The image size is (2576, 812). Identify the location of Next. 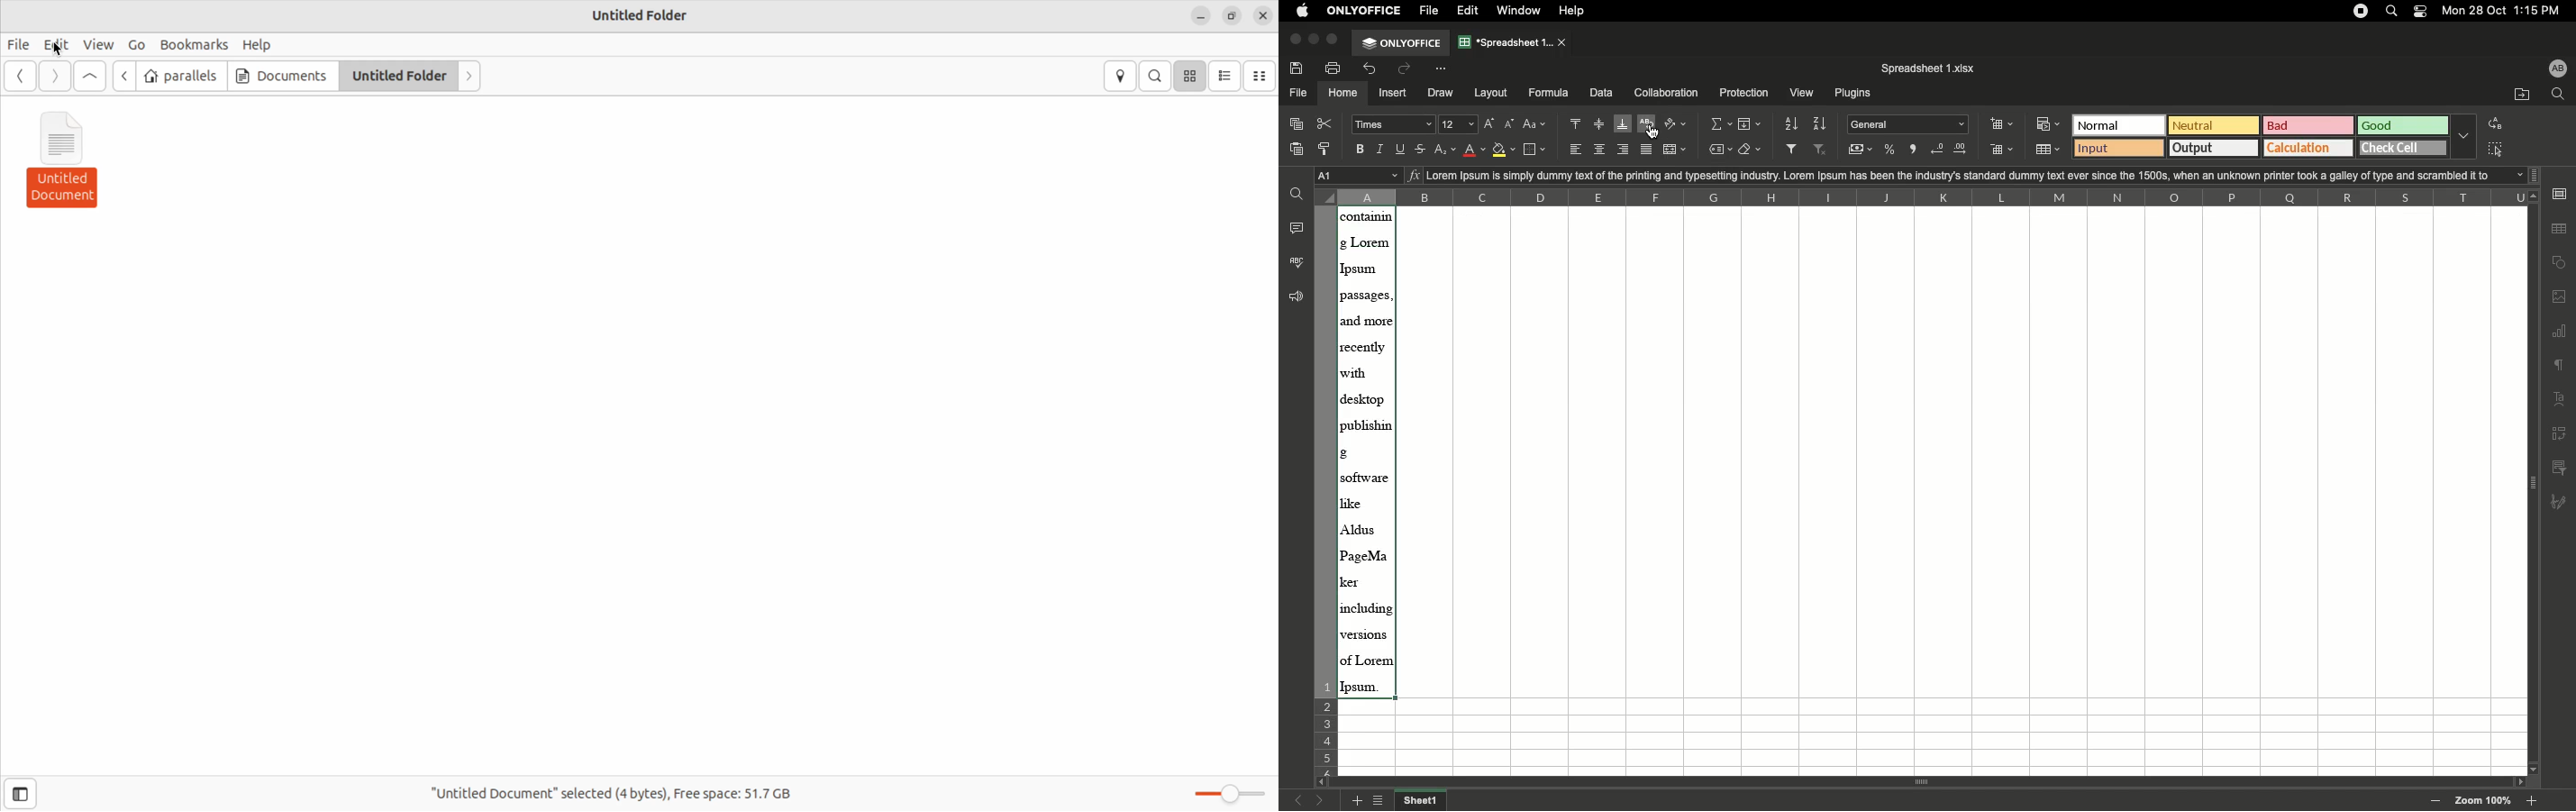
(468, 76).